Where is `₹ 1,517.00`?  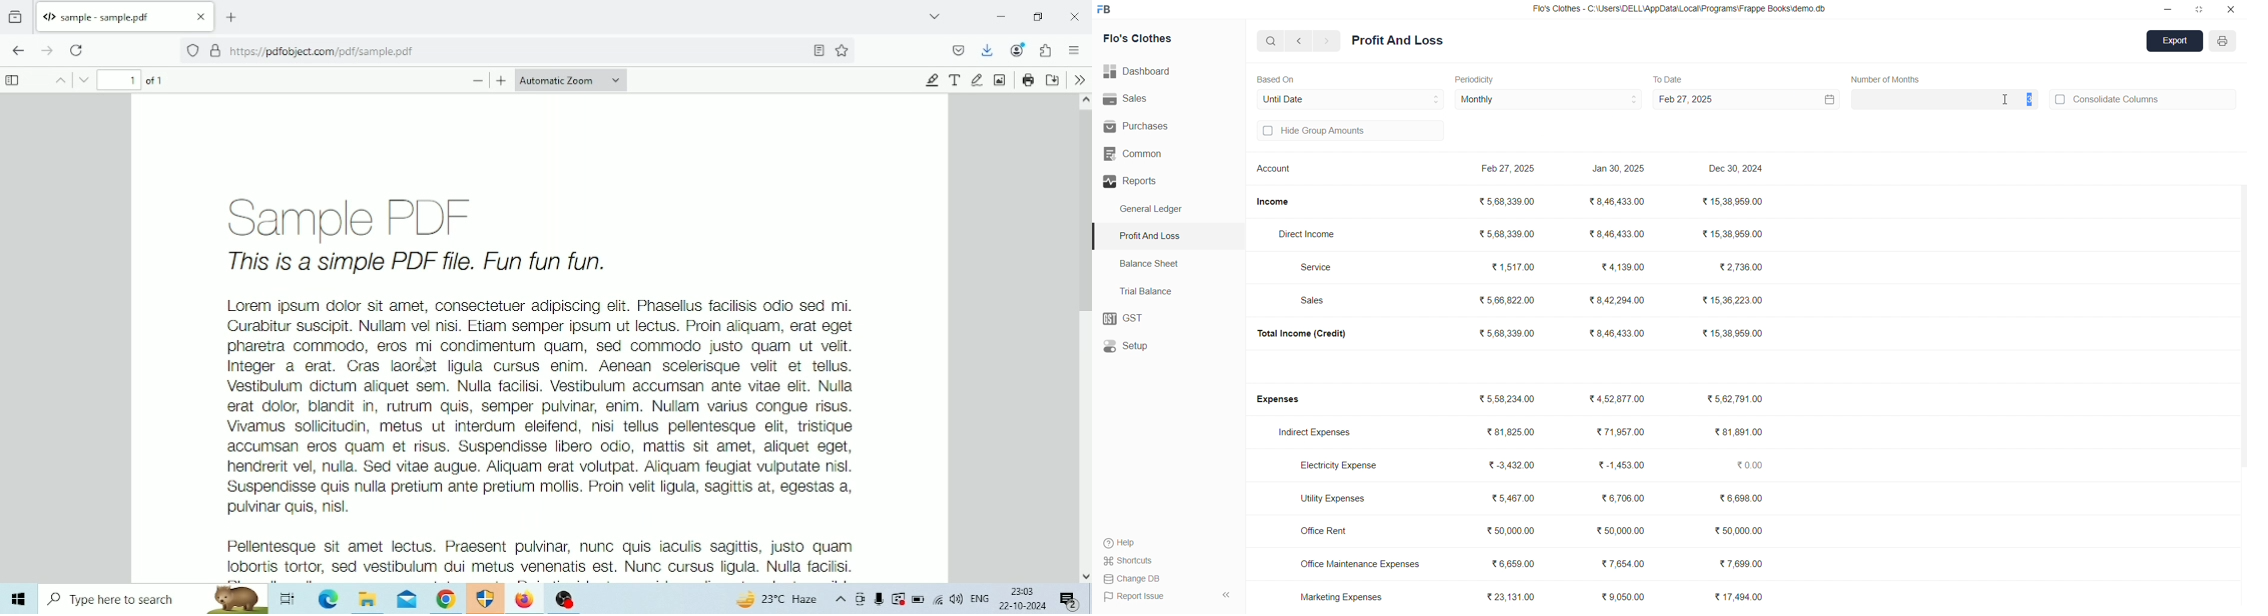
₹ 1,517.00 is located at coordinates (1513, 266).